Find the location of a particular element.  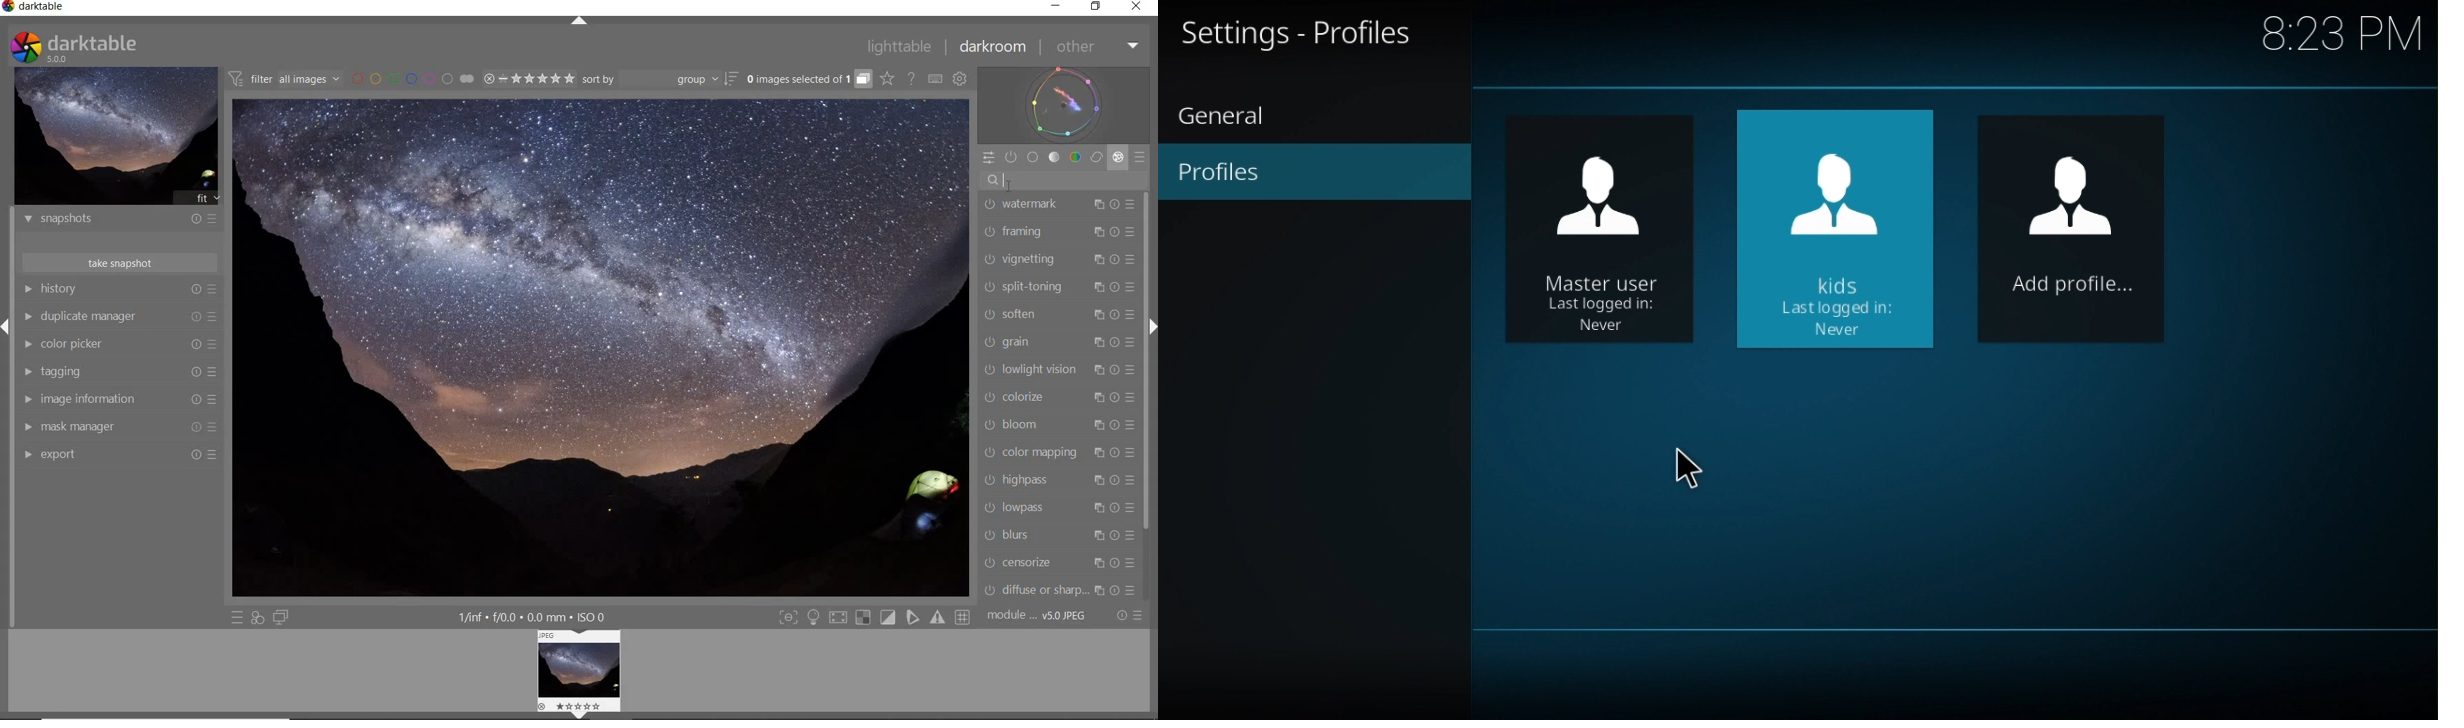

BLURS is located at coordinates (1008, 535).